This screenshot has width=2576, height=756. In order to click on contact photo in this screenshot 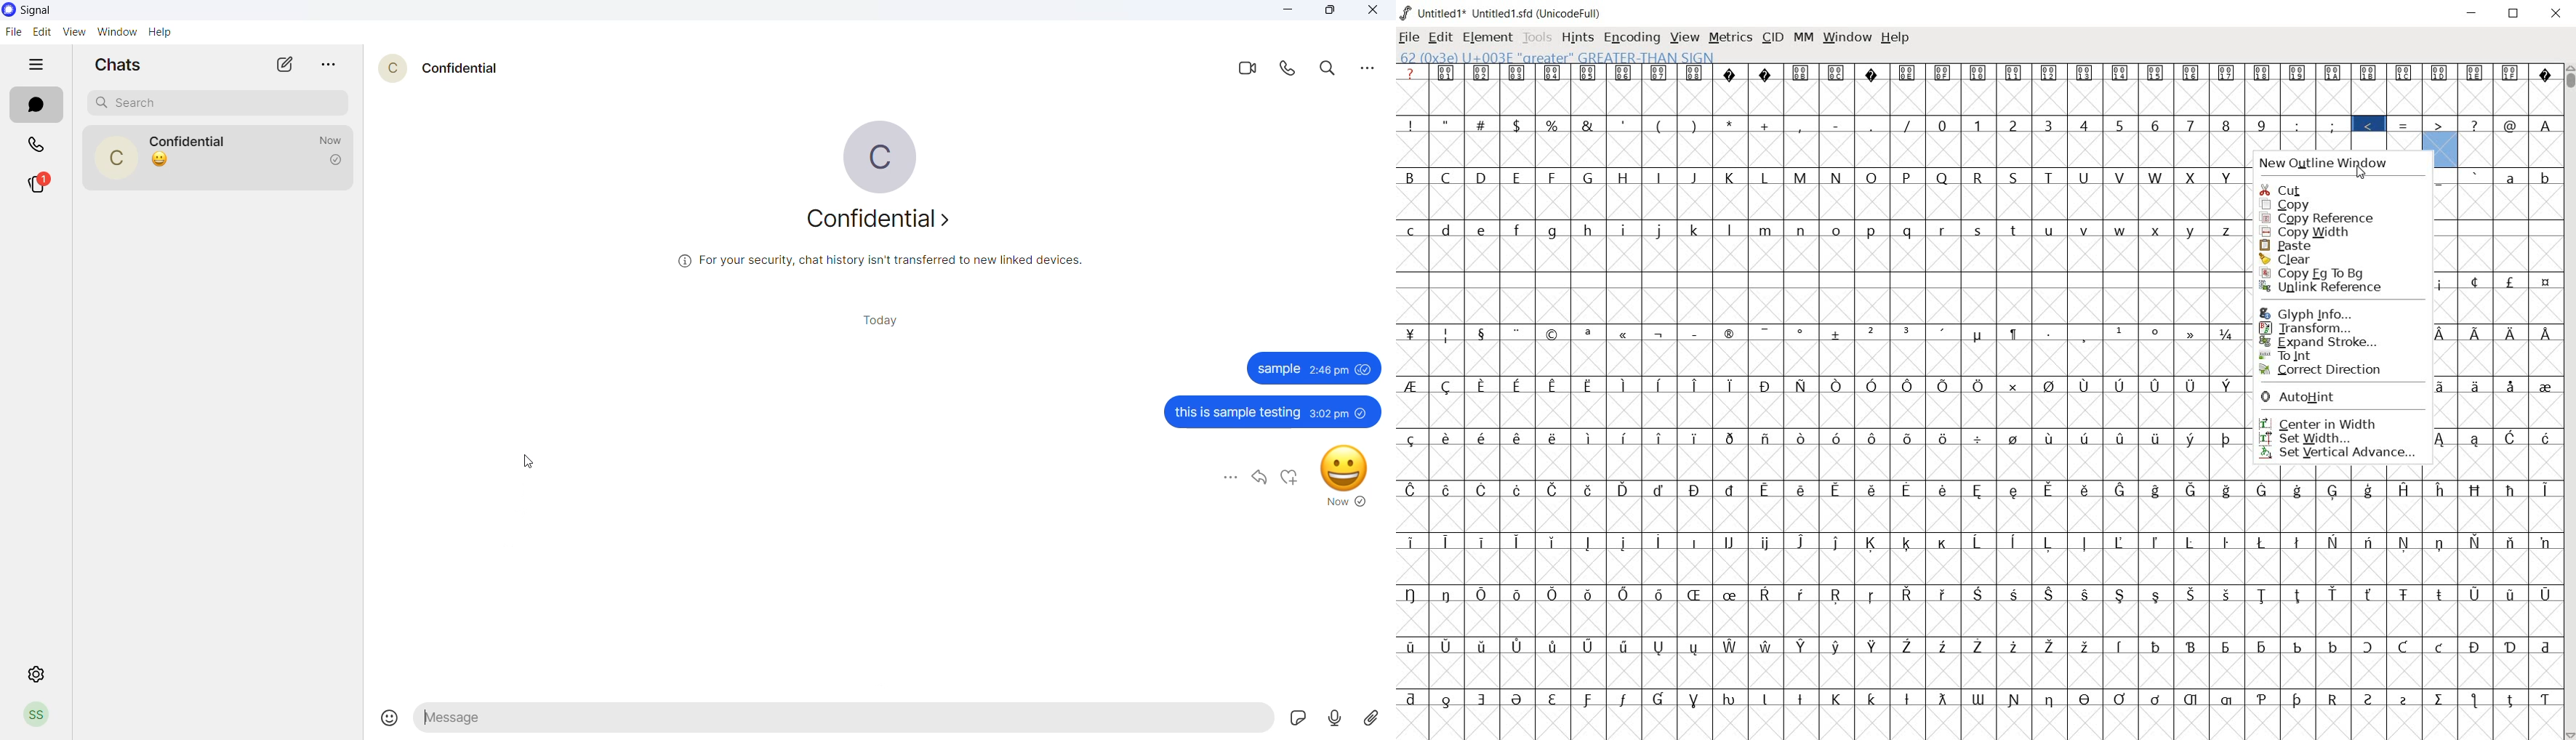, I will do `click(115, 158)`.